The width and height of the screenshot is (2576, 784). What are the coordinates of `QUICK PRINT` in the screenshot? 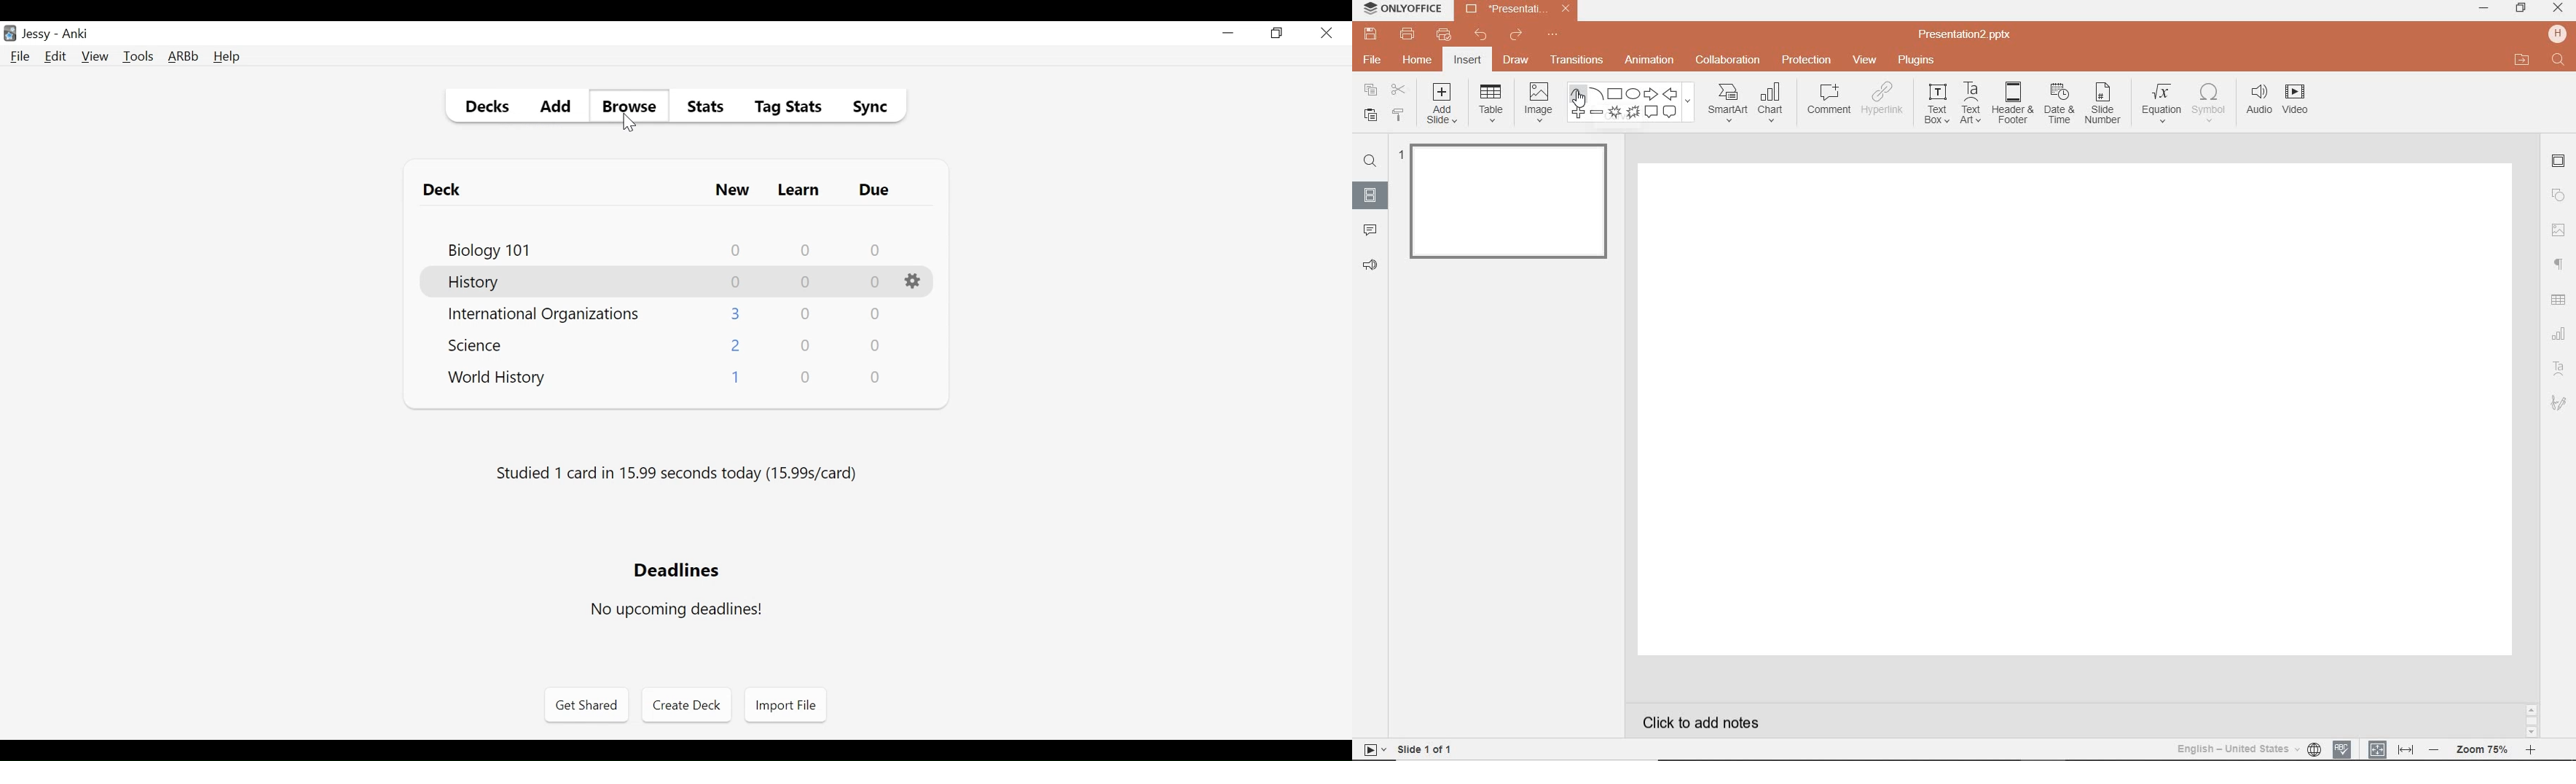 It's located at (1442, 35).